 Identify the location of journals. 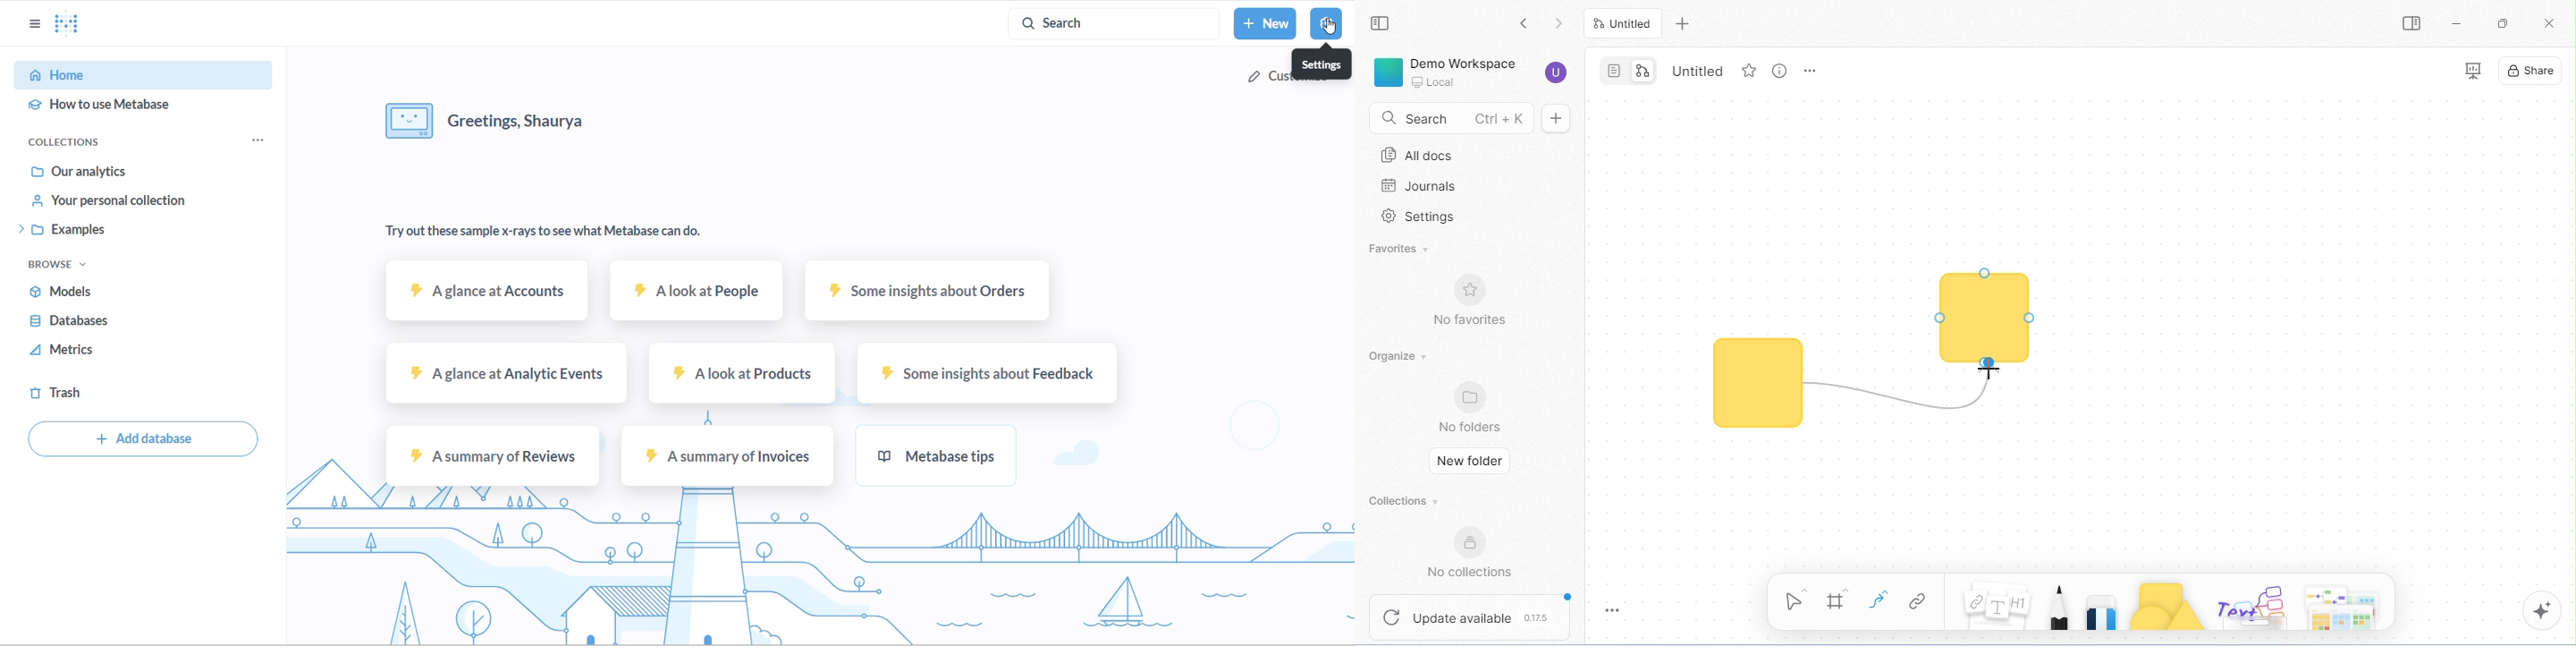
(1416, 186).